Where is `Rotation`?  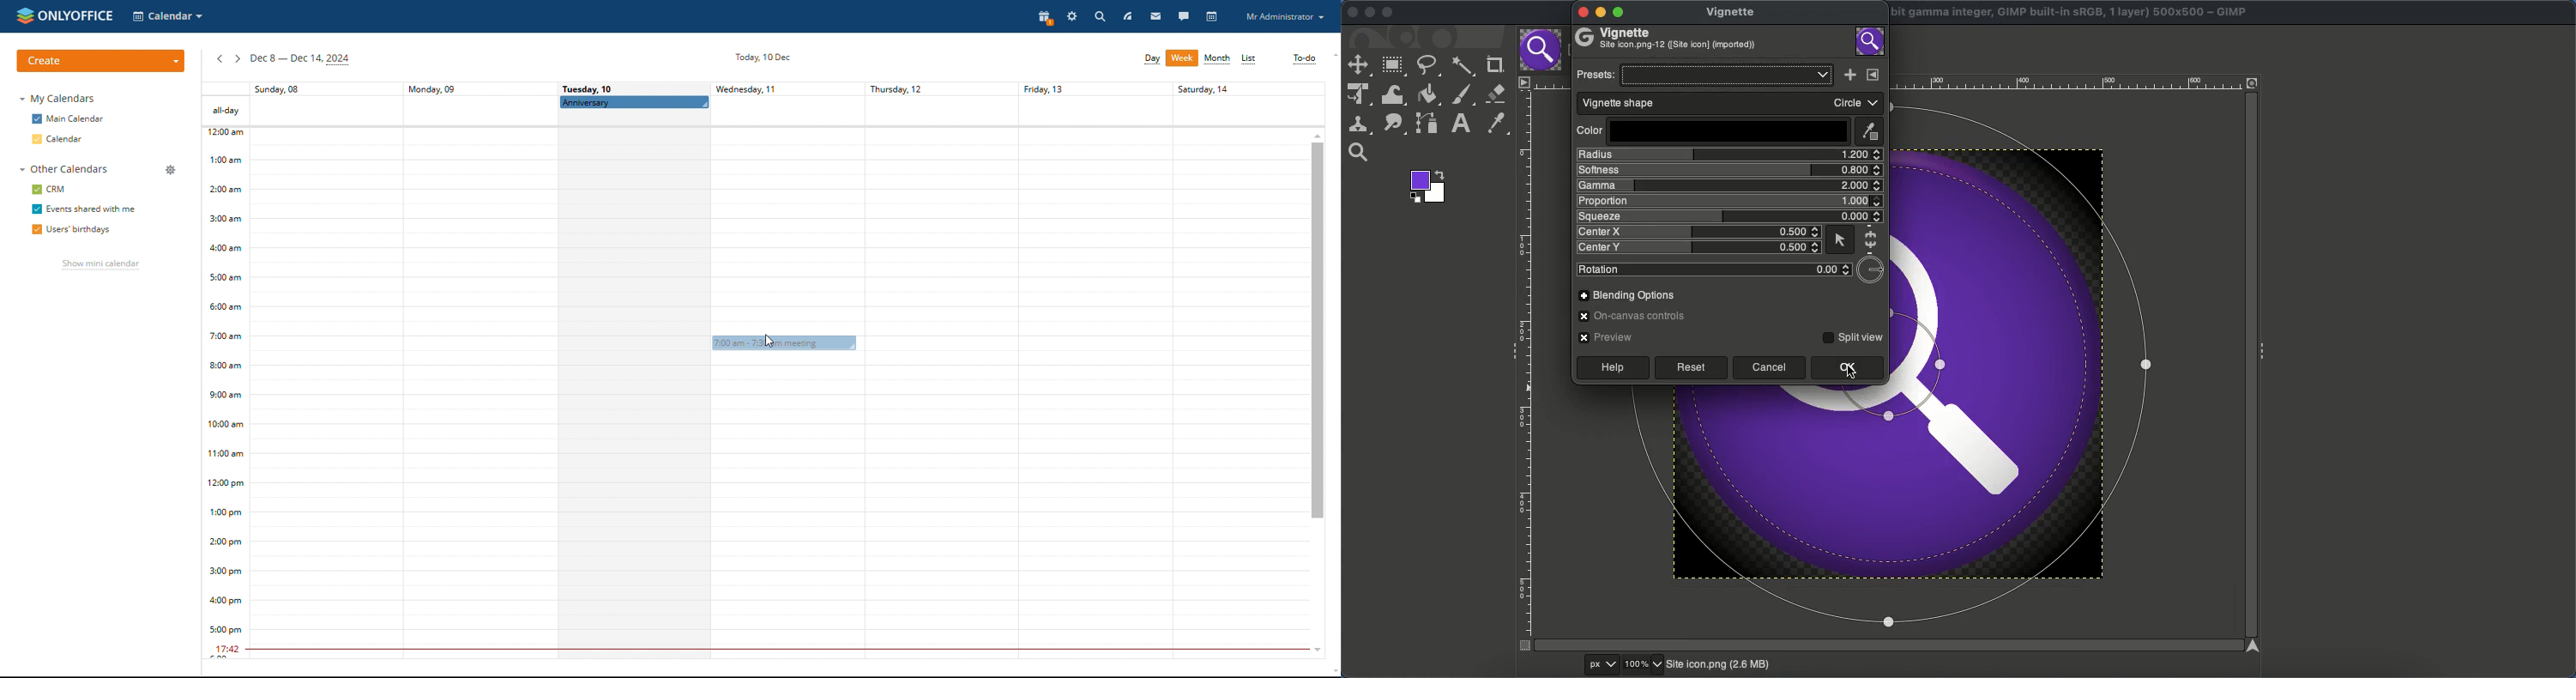
Rotation is located at coordinates (1873, 269).